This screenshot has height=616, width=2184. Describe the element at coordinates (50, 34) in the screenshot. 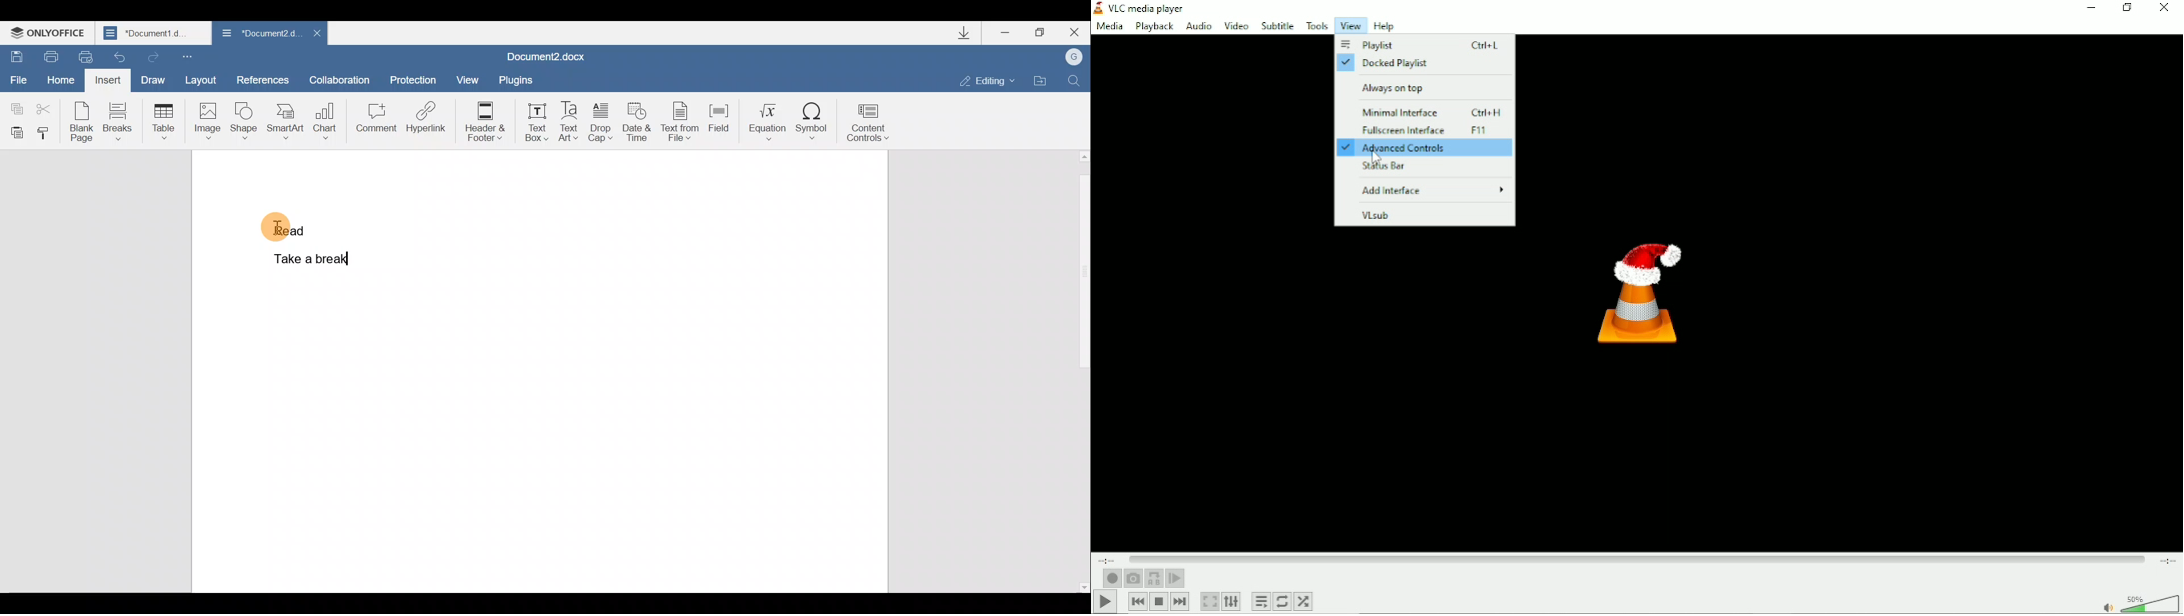

I see `ONLYOFFICE` at that location.